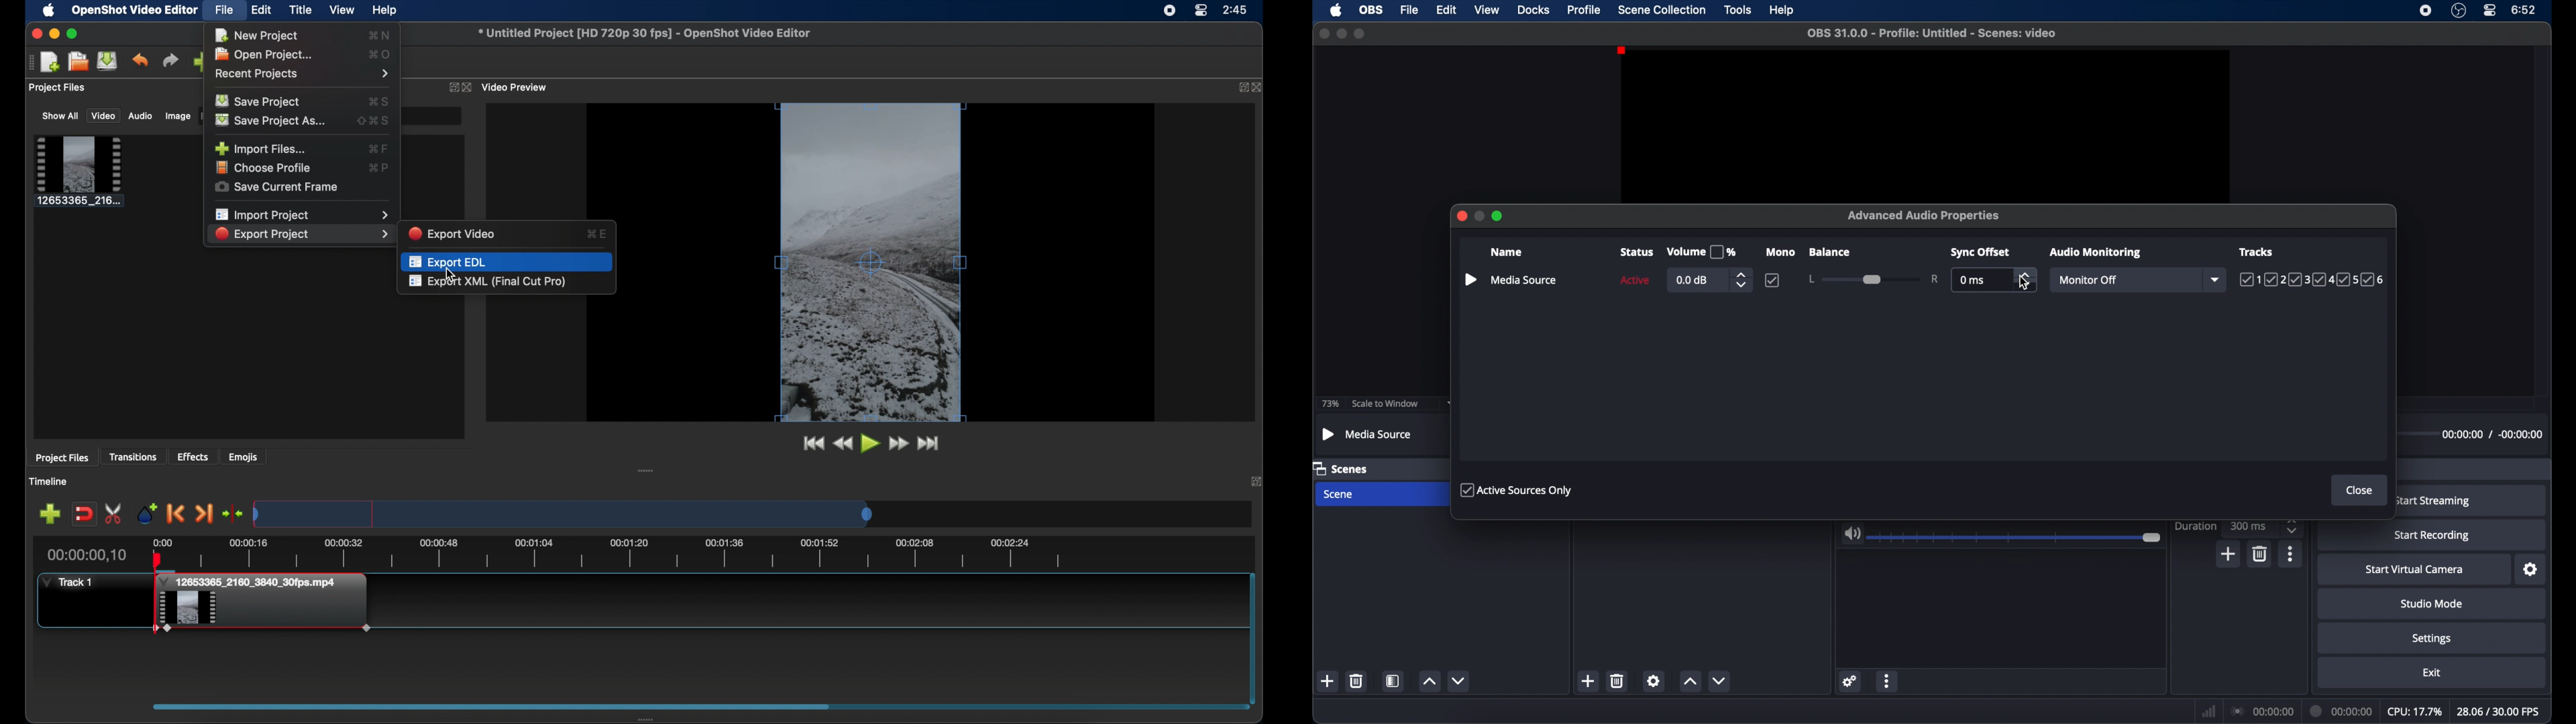 The image size is (2576, 728). What do you see at coordinates (2432, 603) in the screenshot?
I see `studio mode` at bounding box center [2432, 603].